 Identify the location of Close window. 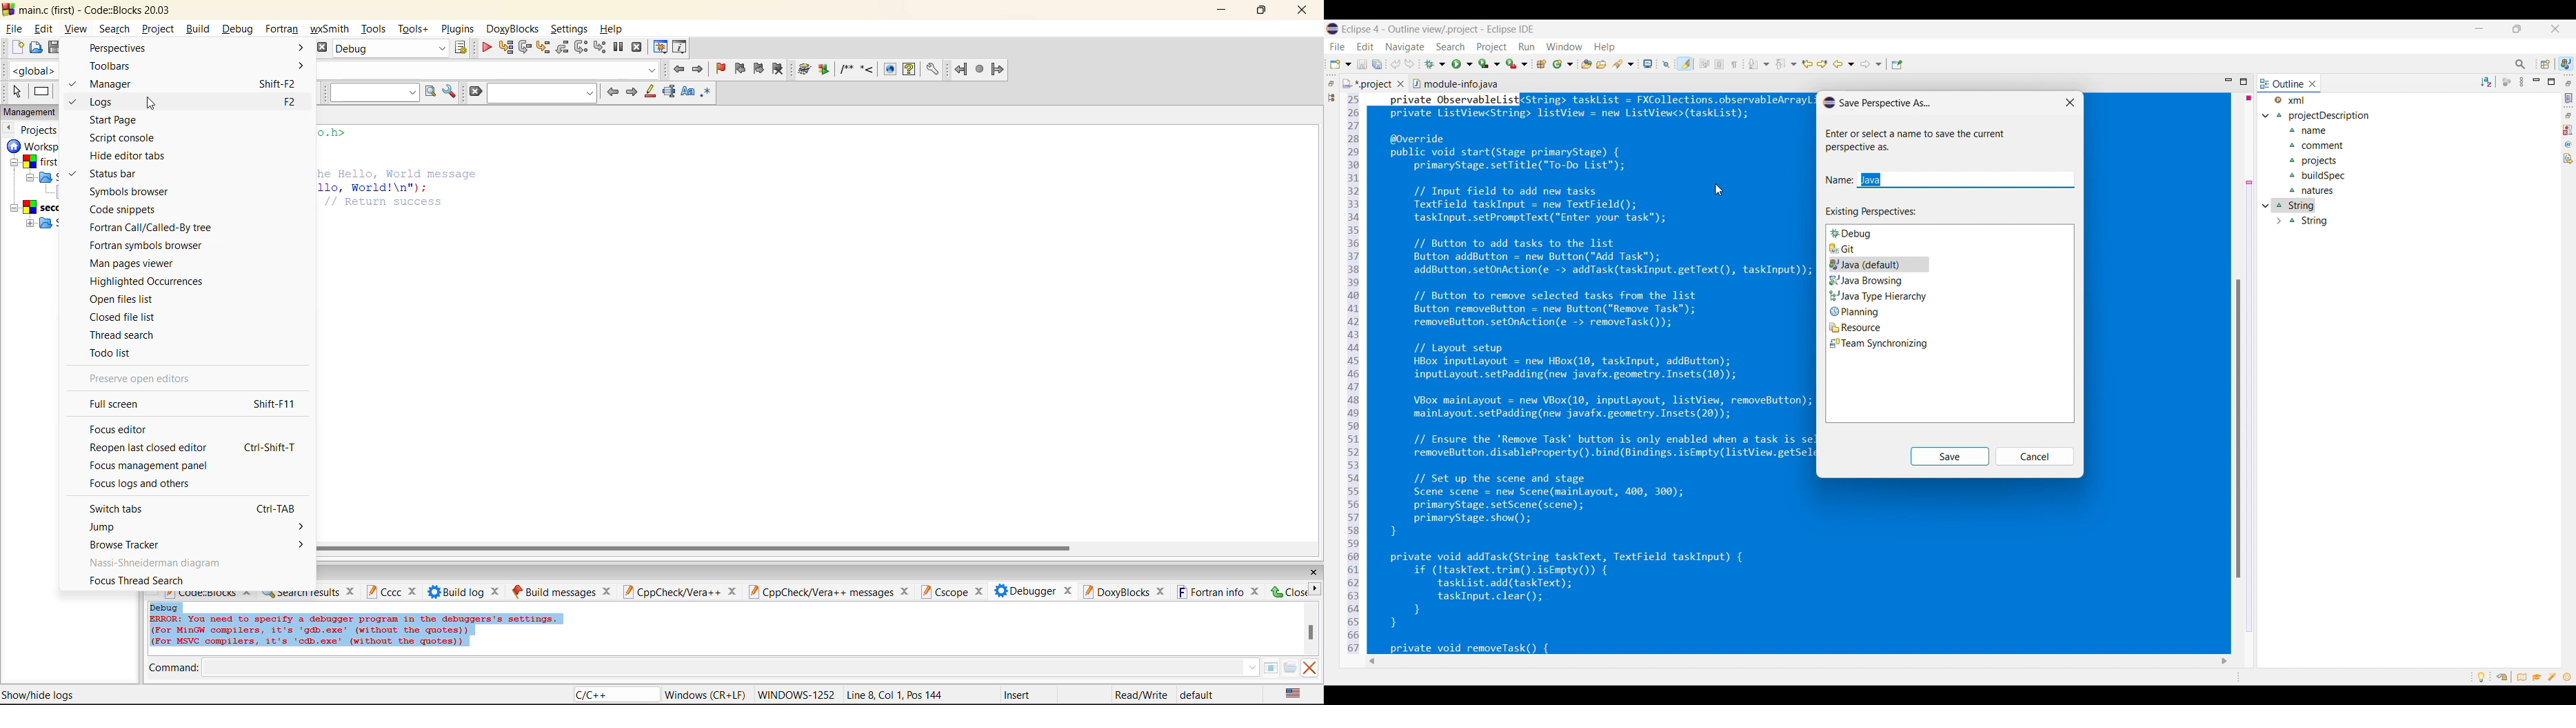
(2070, 102).